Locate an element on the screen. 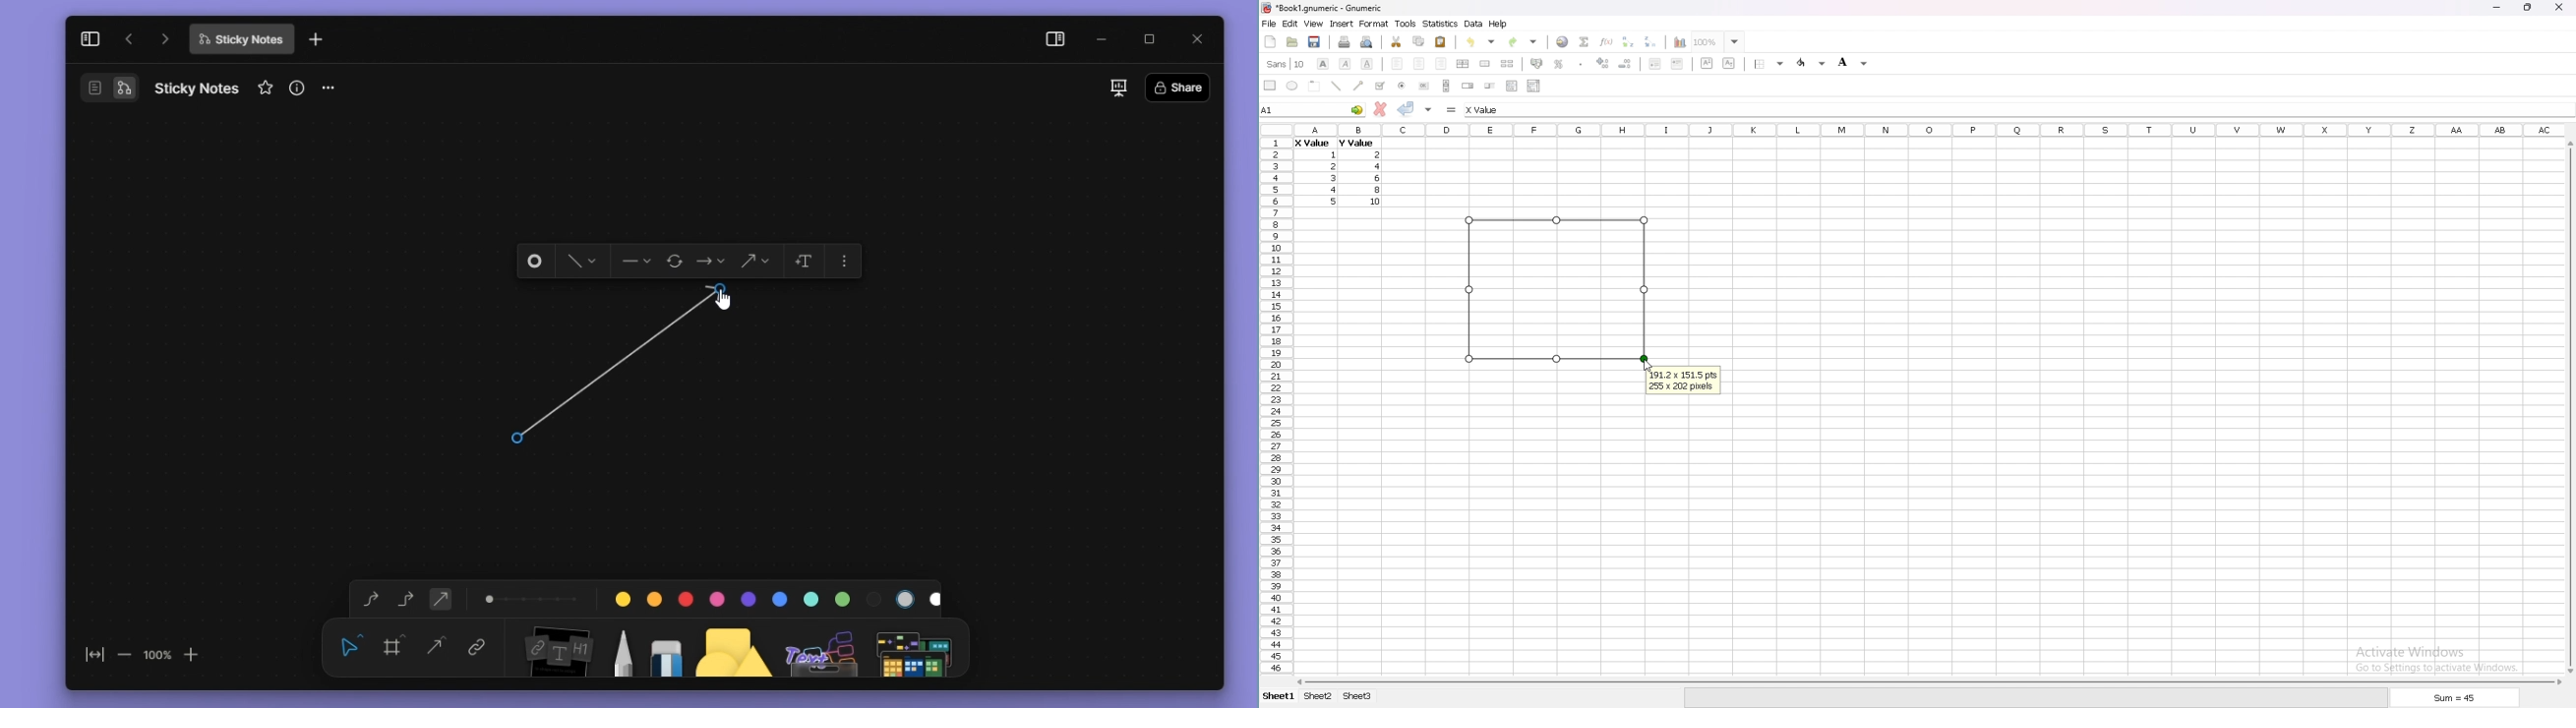 The image size is (2576, 728). increase decimals is located at coordinates (1603, 63).